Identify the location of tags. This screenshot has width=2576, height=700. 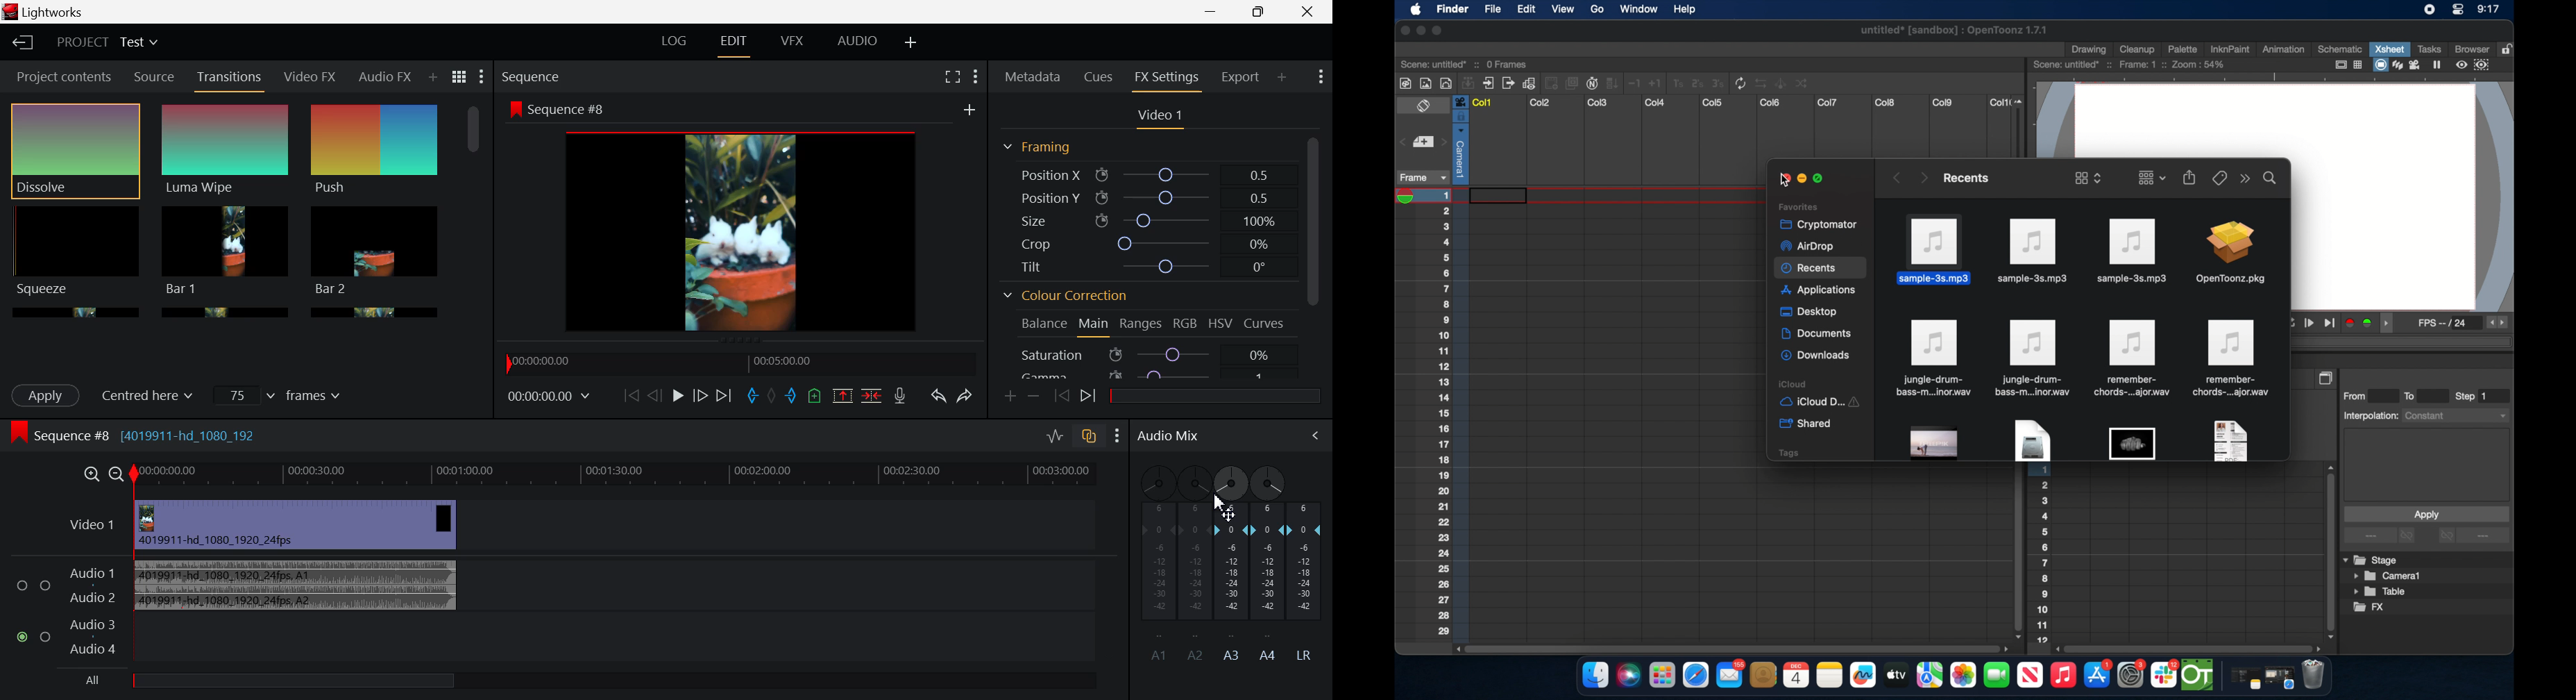
(2218, 177).